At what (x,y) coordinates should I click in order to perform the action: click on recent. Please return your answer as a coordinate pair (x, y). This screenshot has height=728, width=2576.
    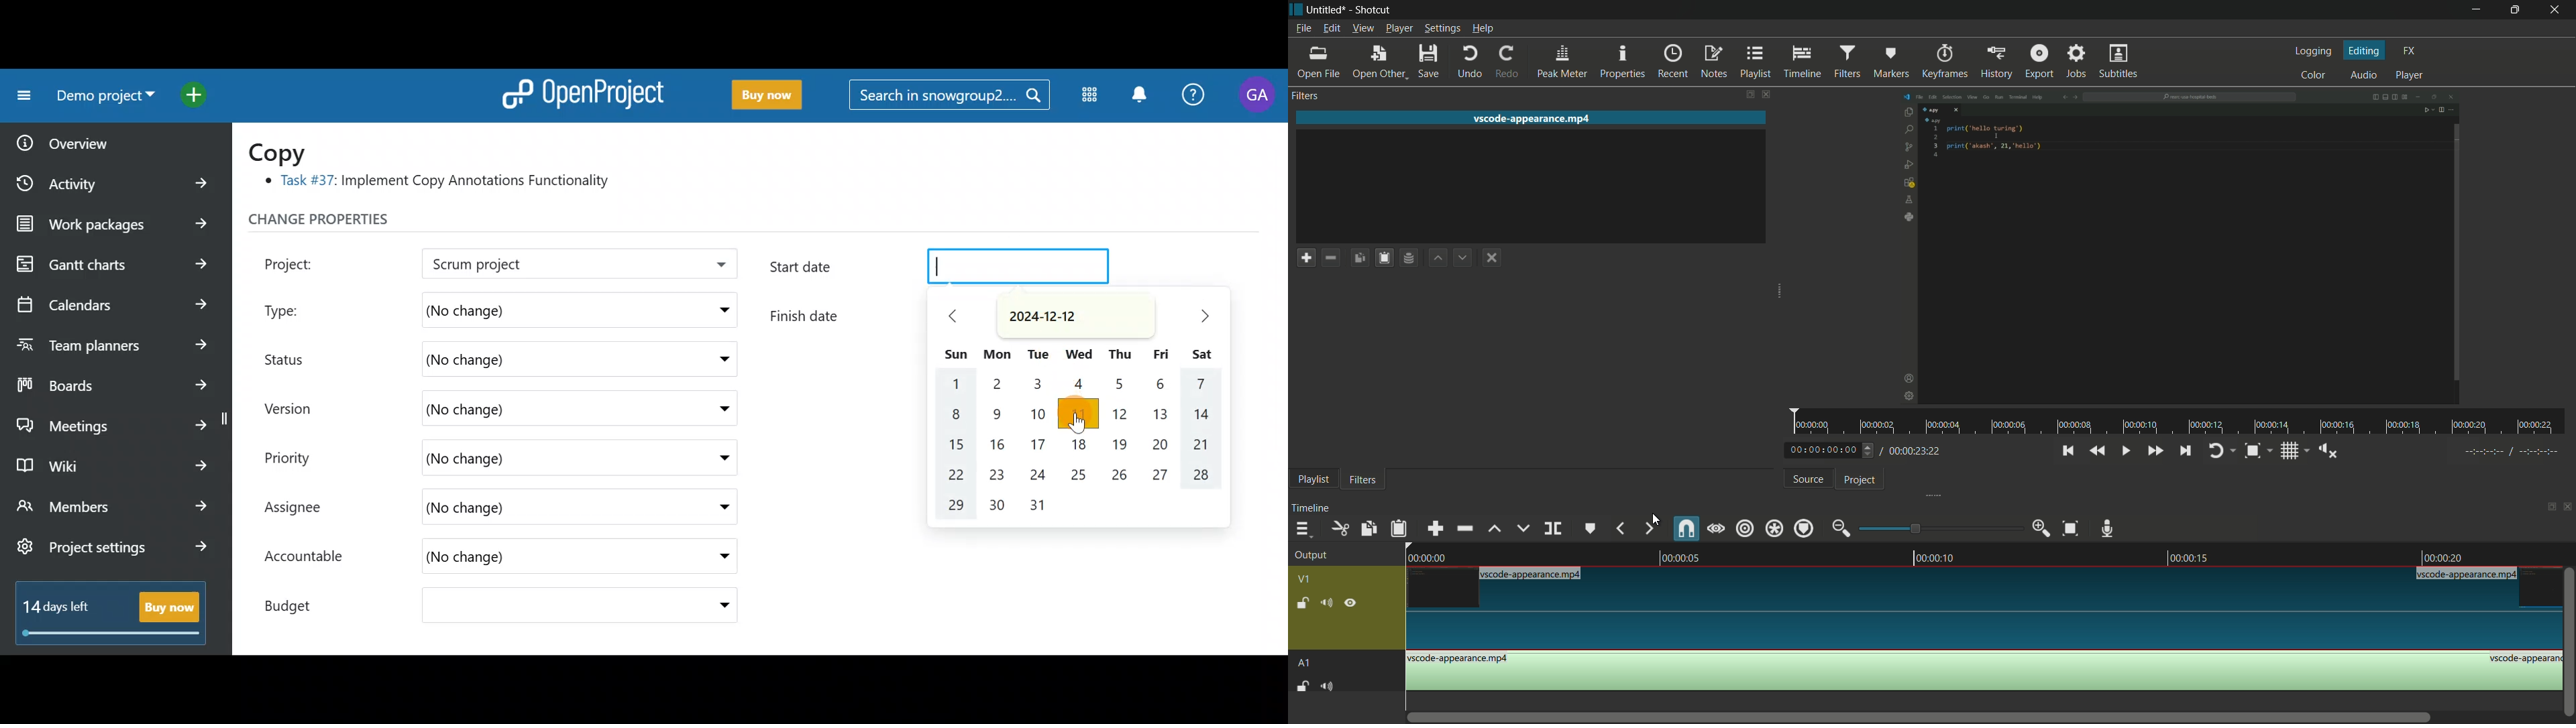
    Looking at the image, I should click on (1674, 62).